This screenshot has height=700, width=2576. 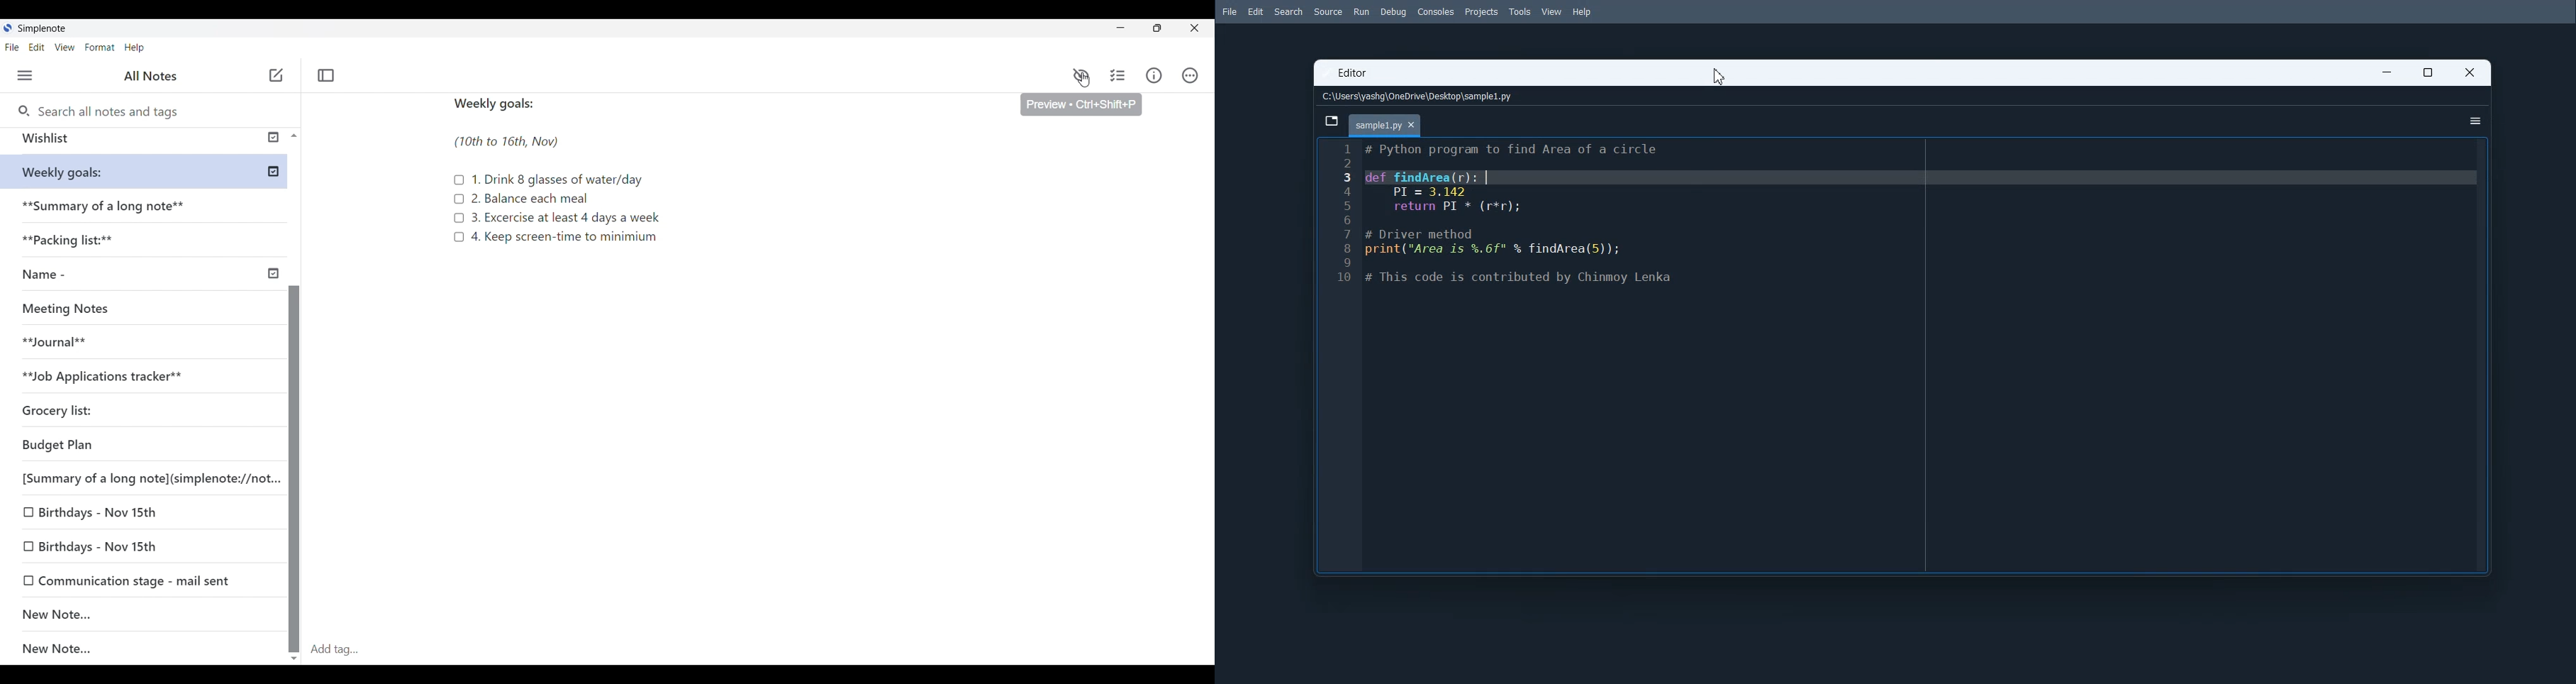 I want to click on Help, so click(x=1583, y=13).